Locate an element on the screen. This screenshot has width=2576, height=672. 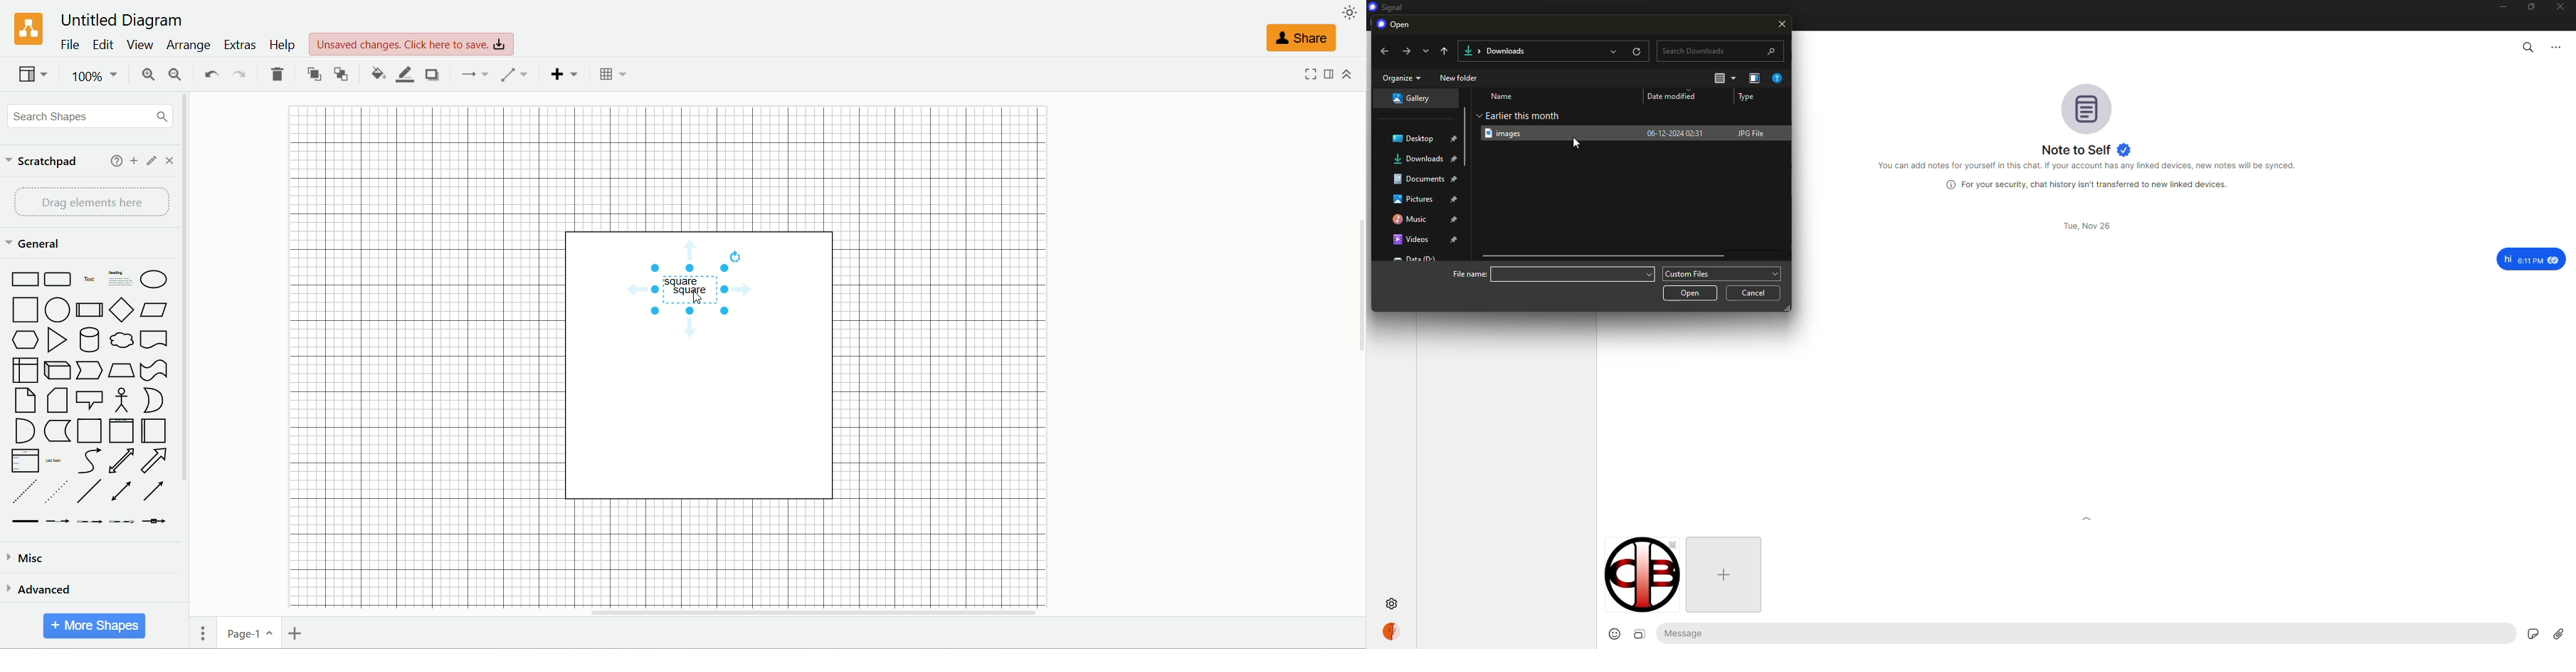
scroll bar is located at coordinates (1463, 117).